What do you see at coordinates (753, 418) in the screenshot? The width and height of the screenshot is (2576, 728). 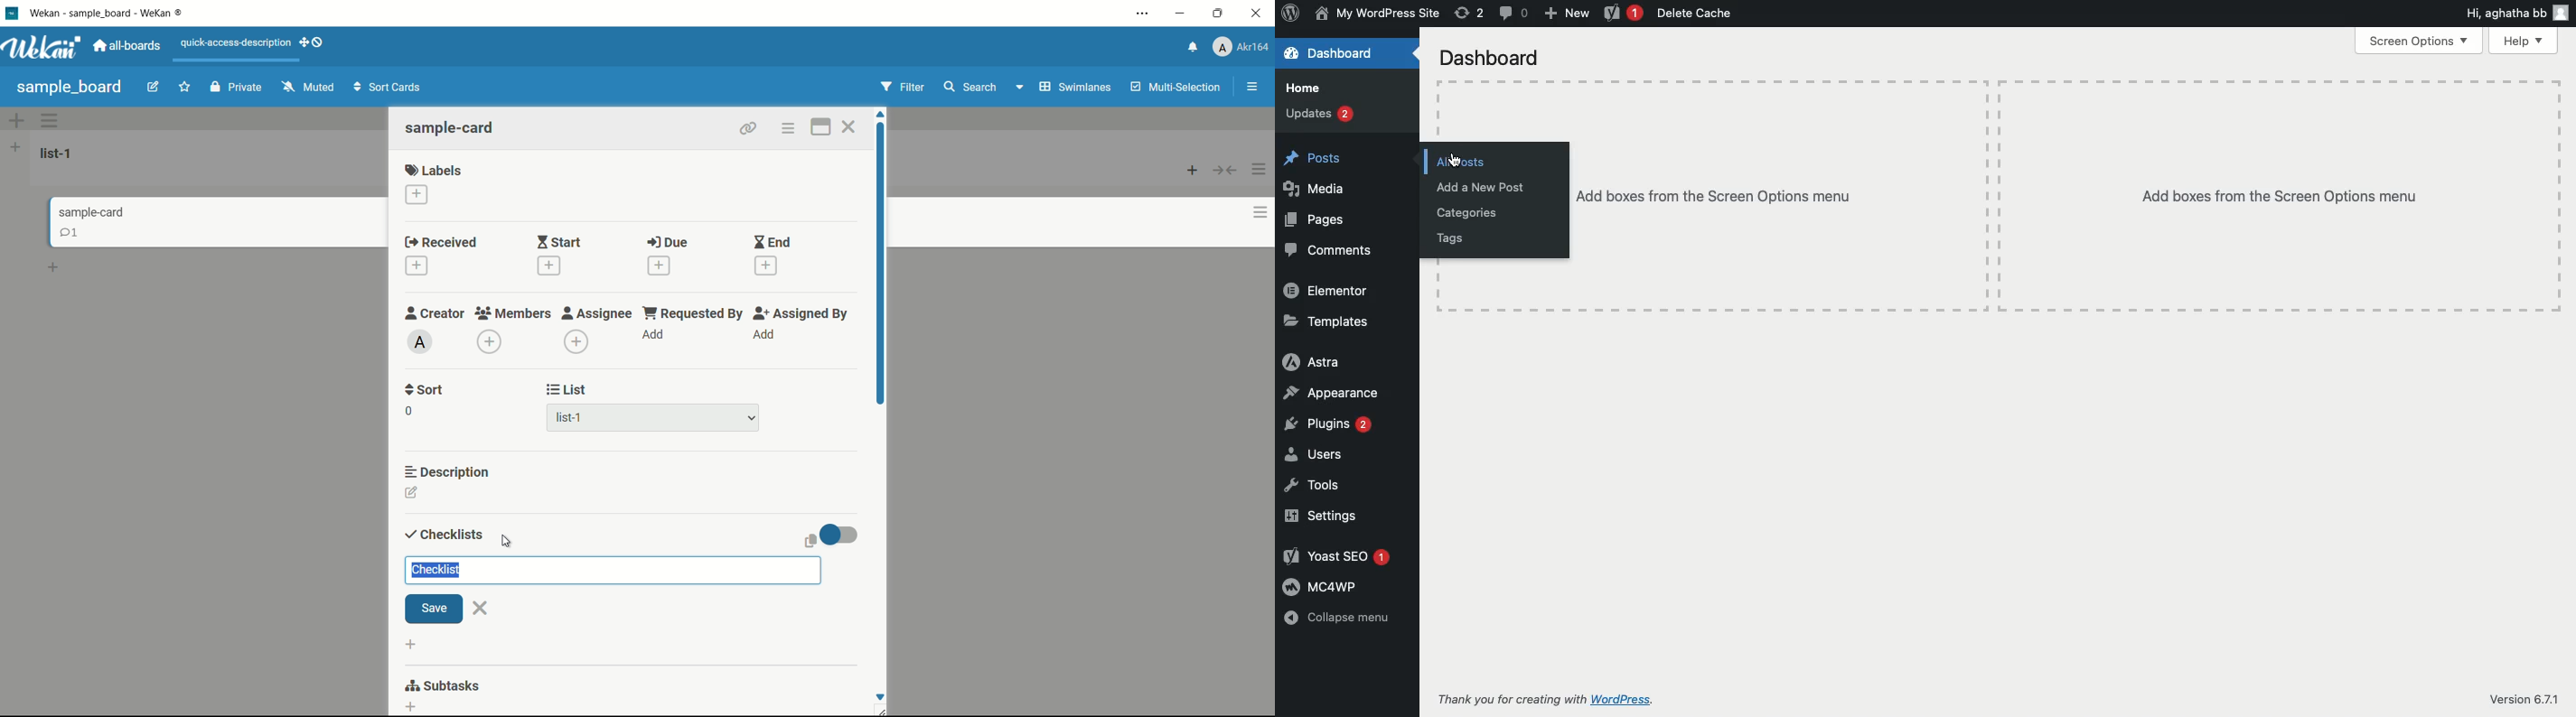 I see `dropdown` at bounding box center [753, 418].